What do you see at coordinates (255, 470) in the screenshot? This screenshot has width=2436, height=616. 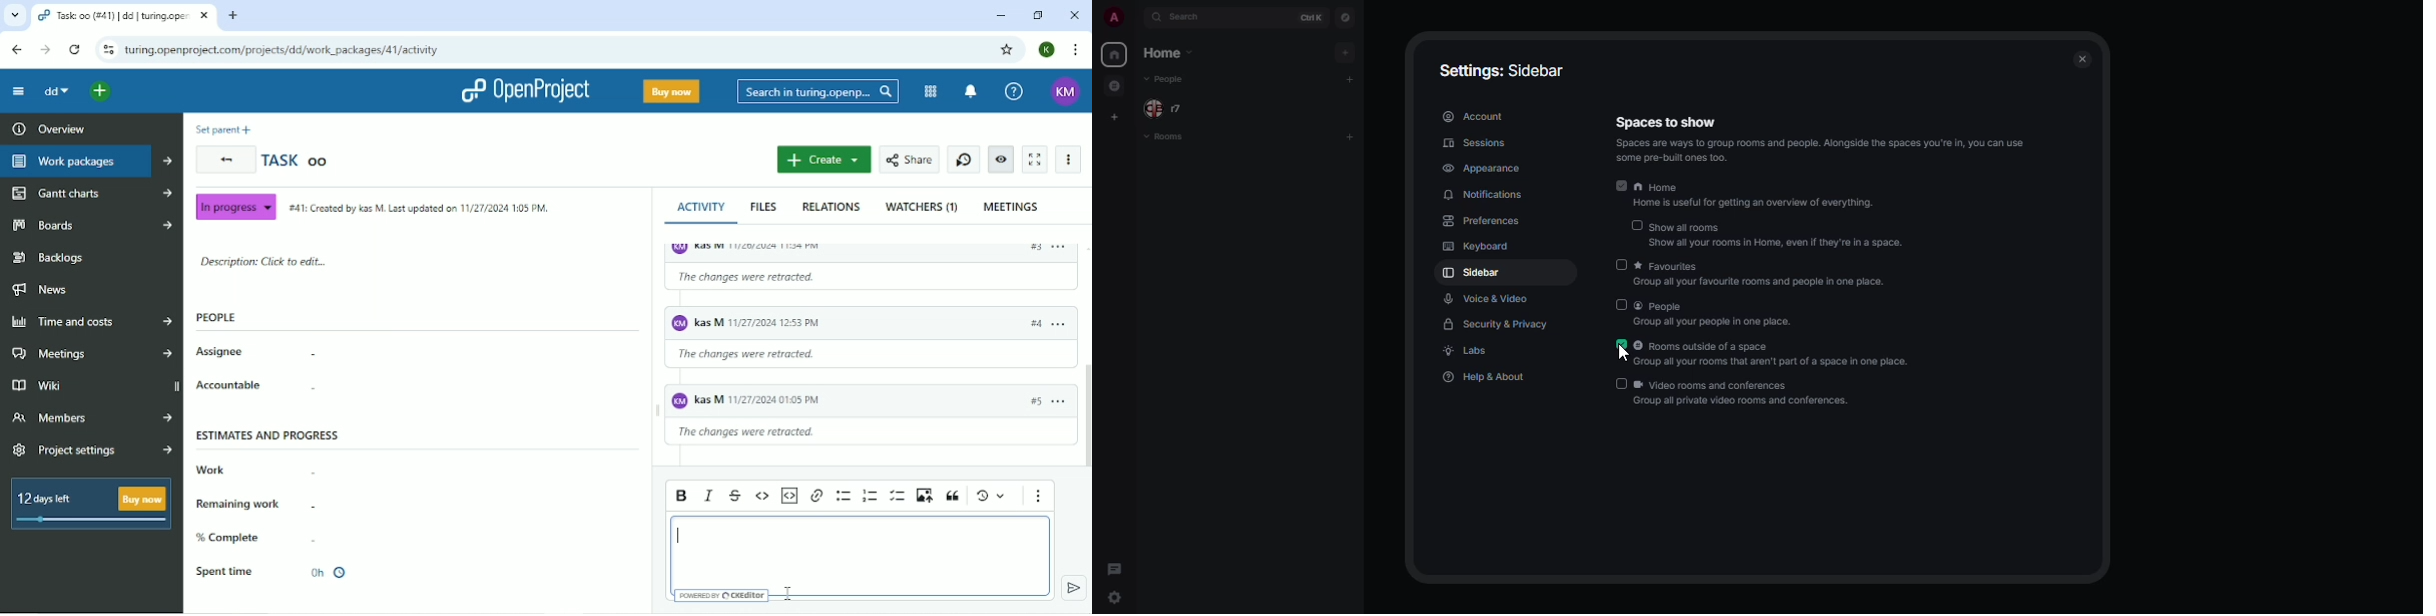 I see `Work` at bounding box center [255, 470].